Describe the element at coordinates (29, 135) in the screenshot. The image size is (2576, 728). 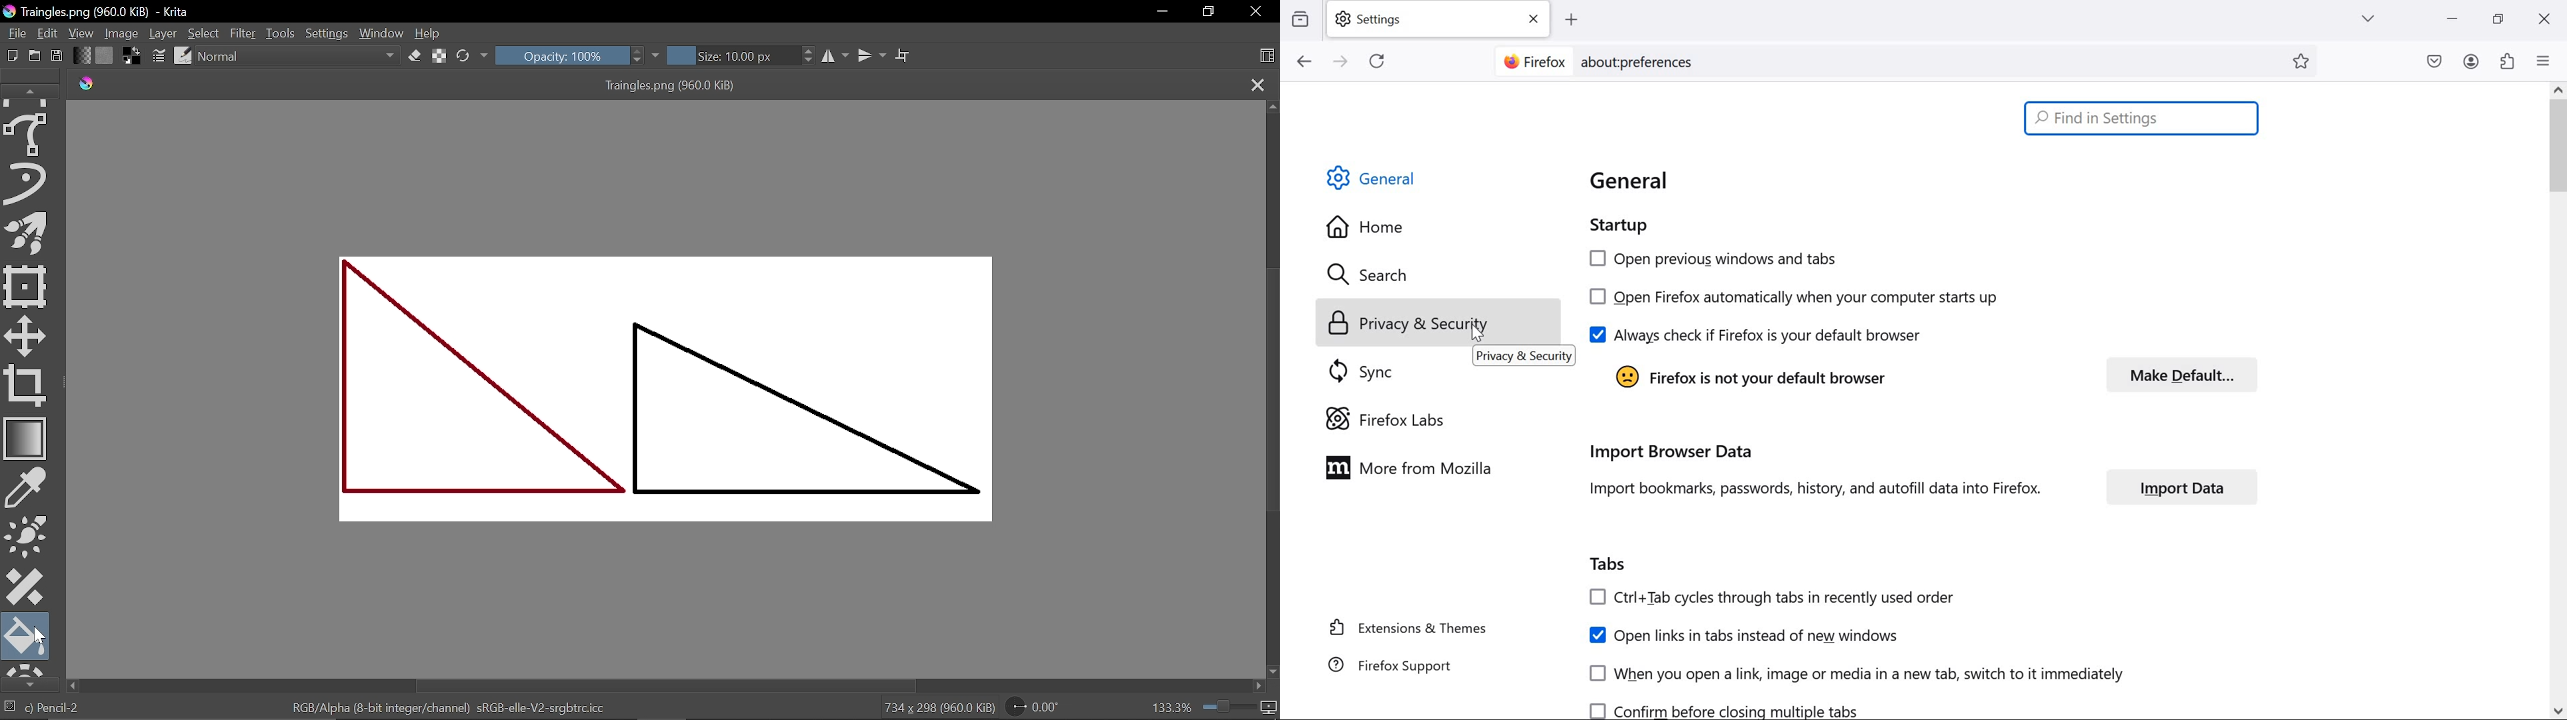
I see `Freeehand path tool` at that location.